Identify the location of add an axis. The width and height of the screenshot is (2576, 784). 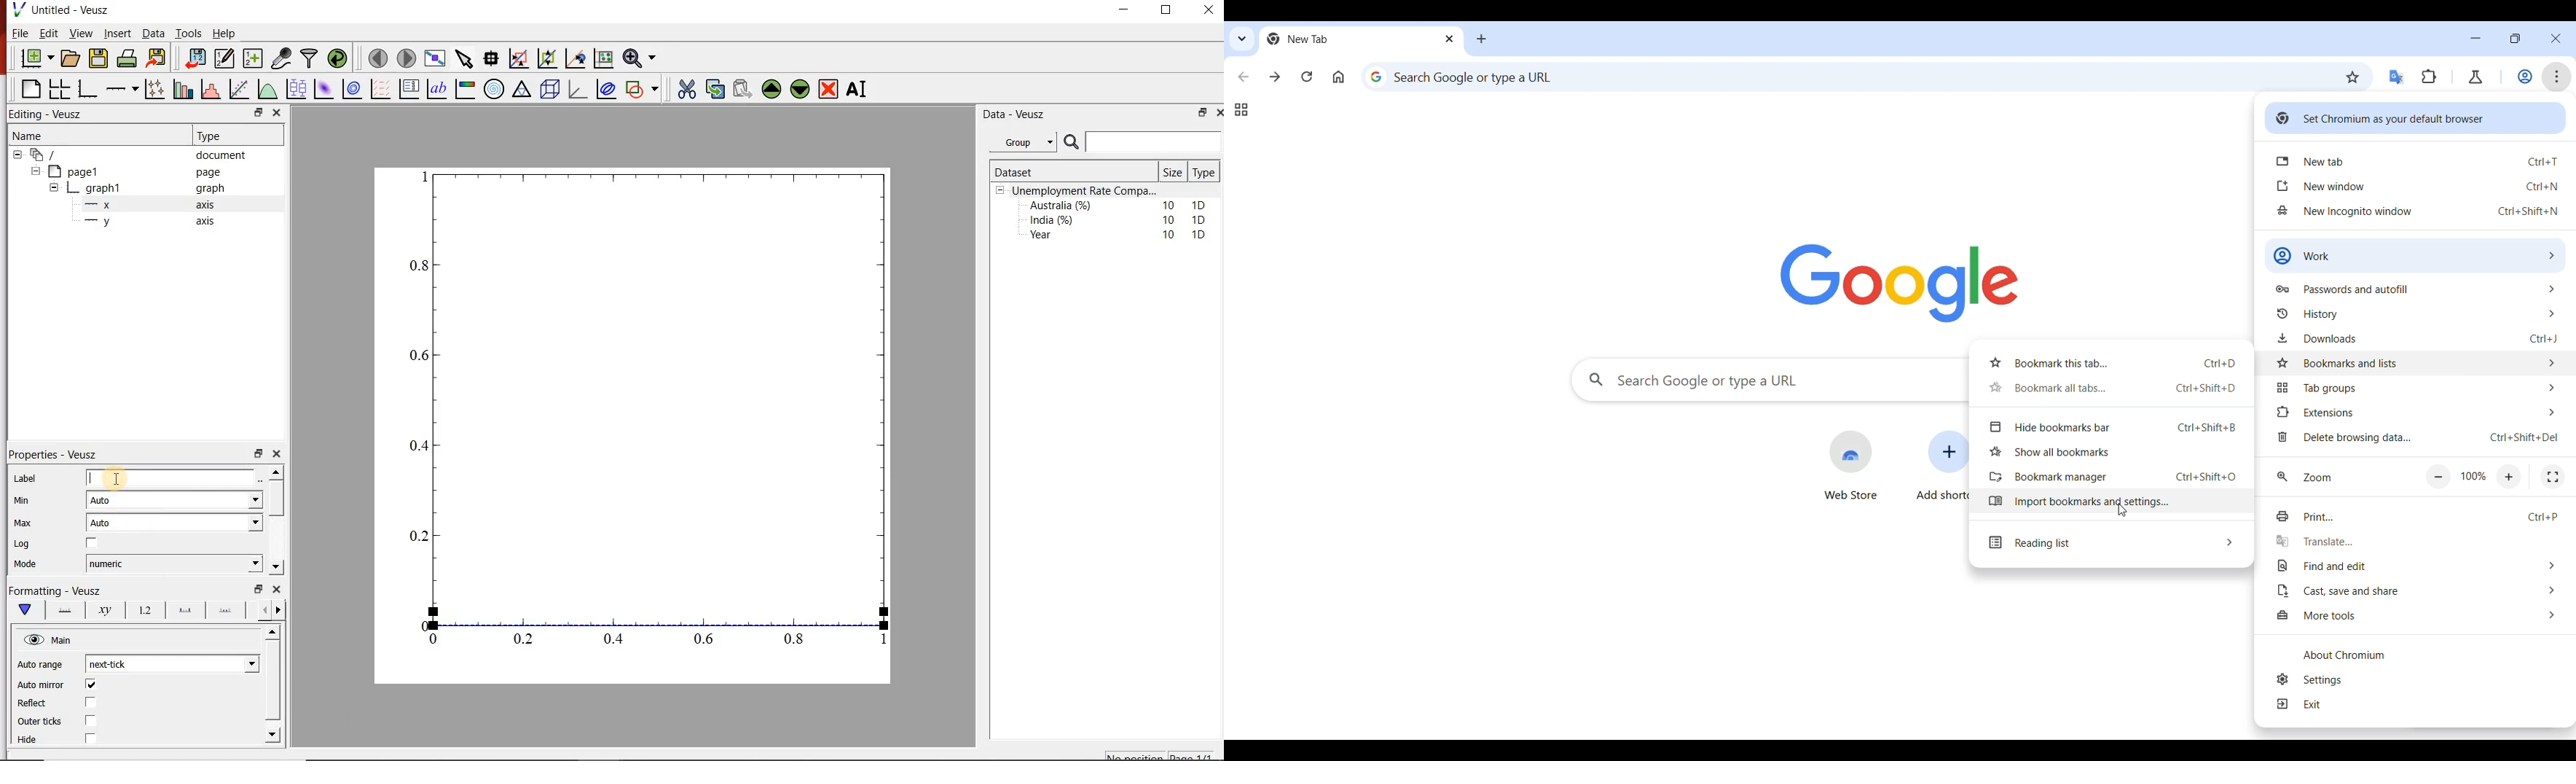
(121, 89).